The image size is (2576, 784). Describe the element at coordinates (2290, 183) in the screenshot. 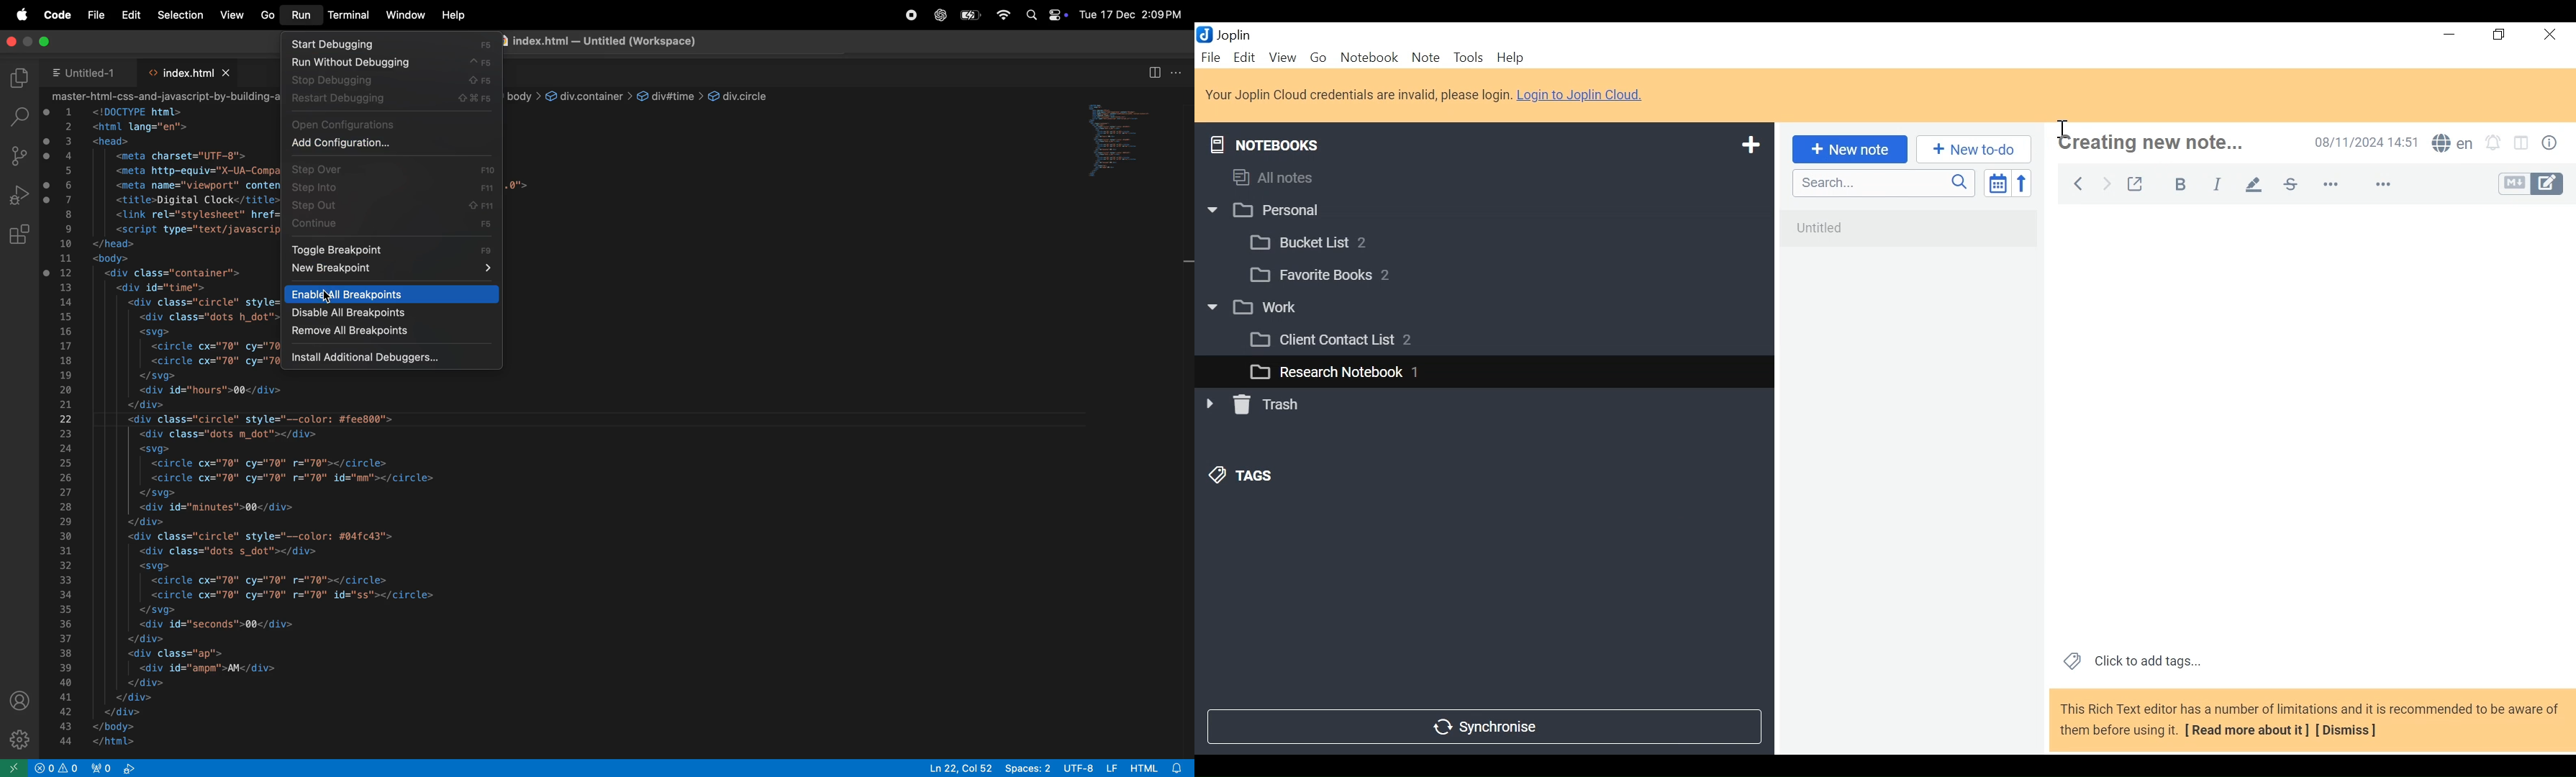

I see `strikethrough` at that location.